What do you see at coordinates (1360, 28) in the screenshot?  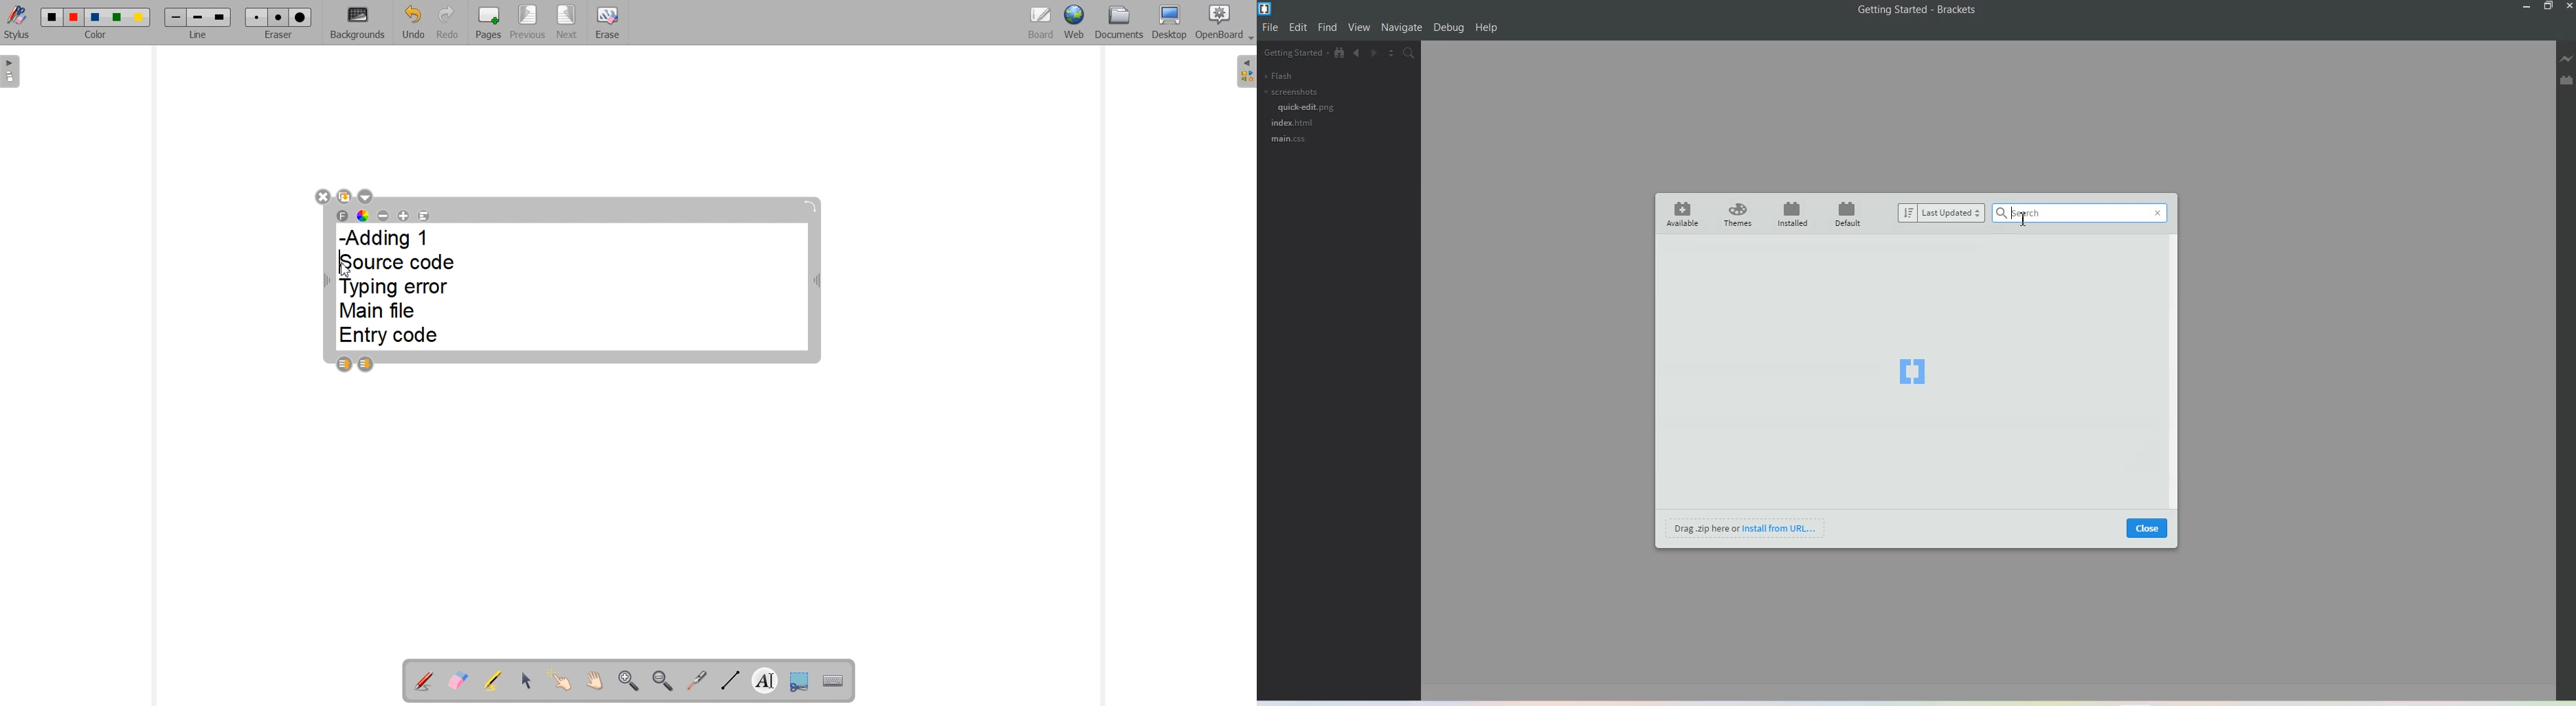 I see `View` at bounding box center [1360, 28].